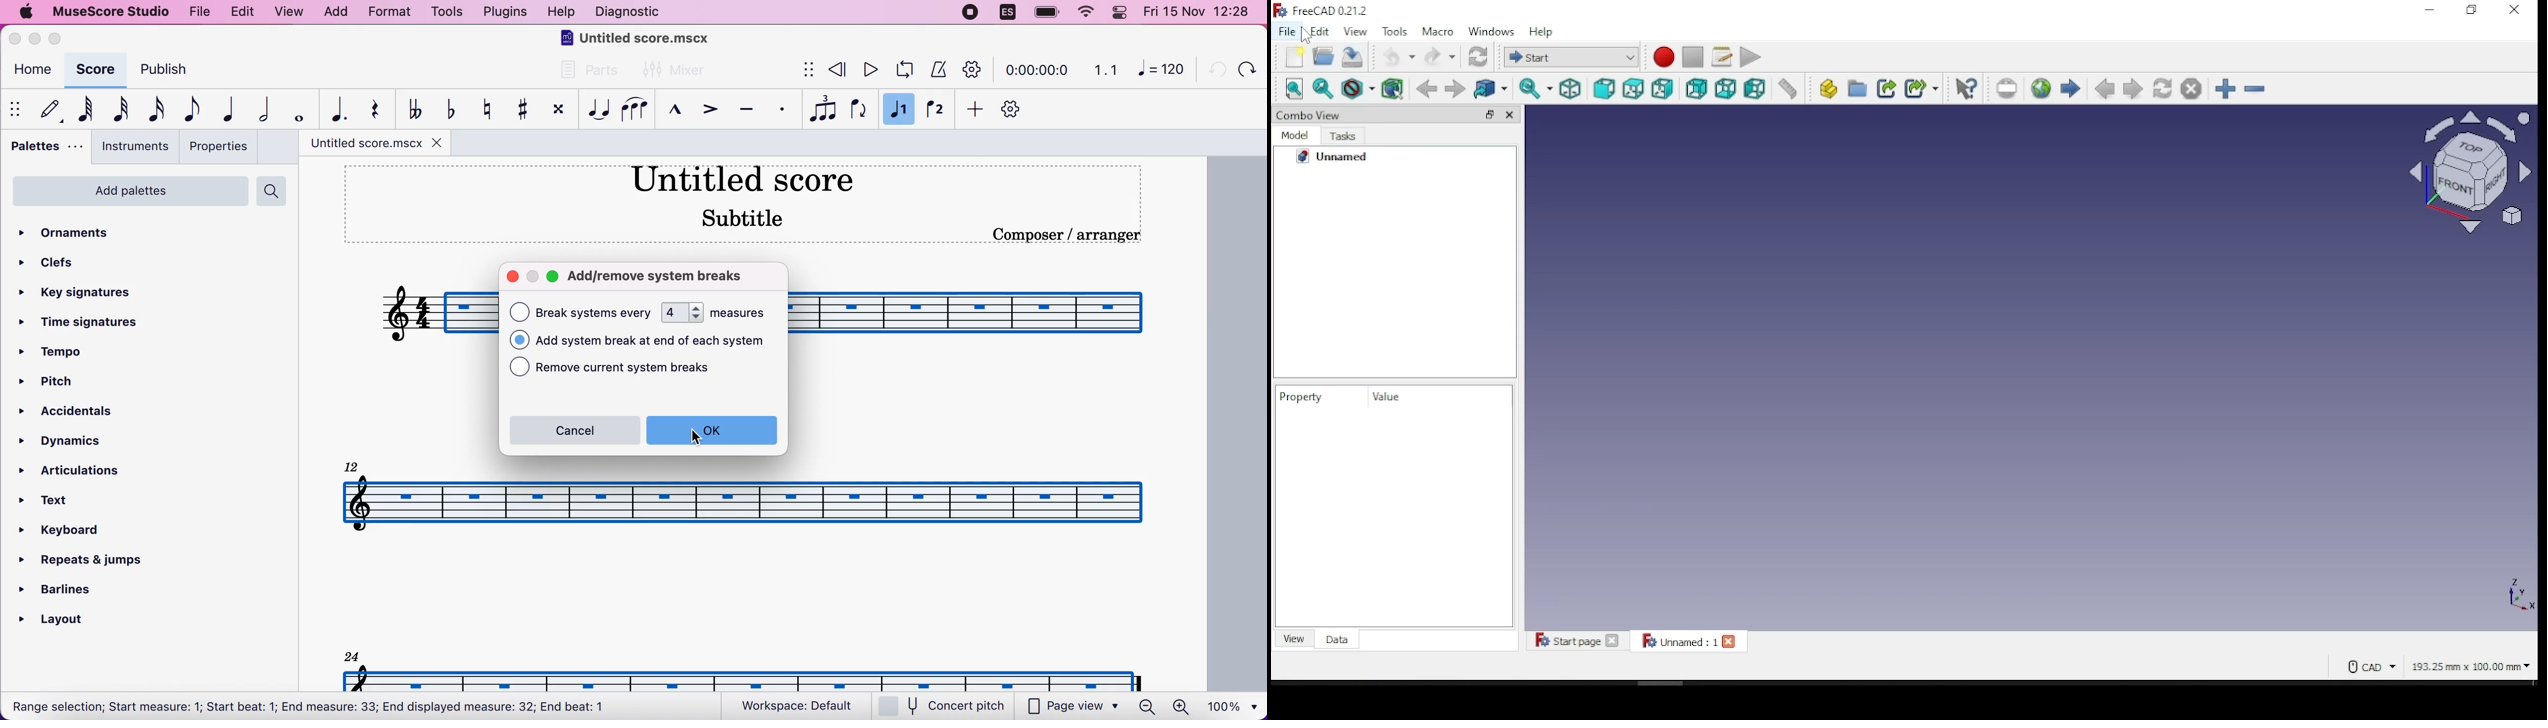 The width and height of the screenshot is (2548, 728). What do you see at coordinates (335, 12) in the screenshot?
I see `add` at bounding box center [335, 12].